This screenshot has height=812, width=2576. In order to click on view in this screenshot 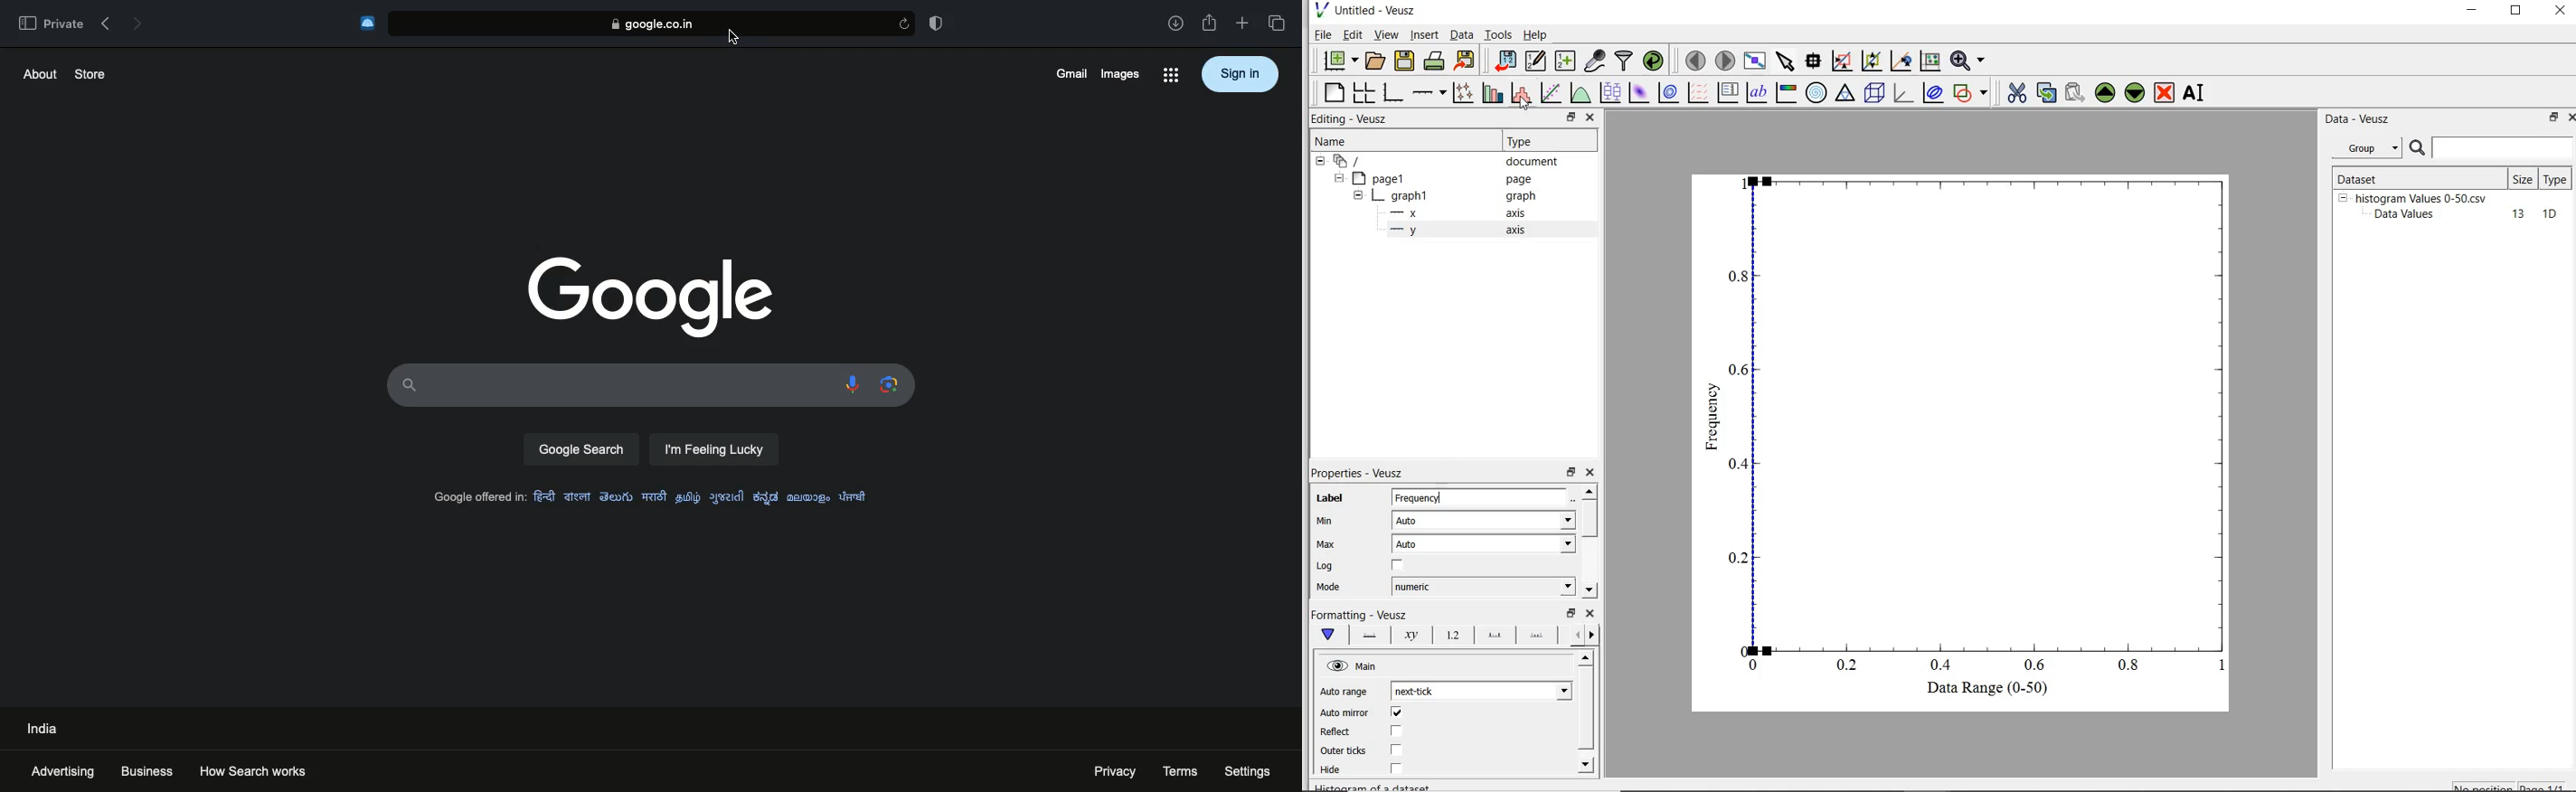, I will do `click(1389, 34)`.